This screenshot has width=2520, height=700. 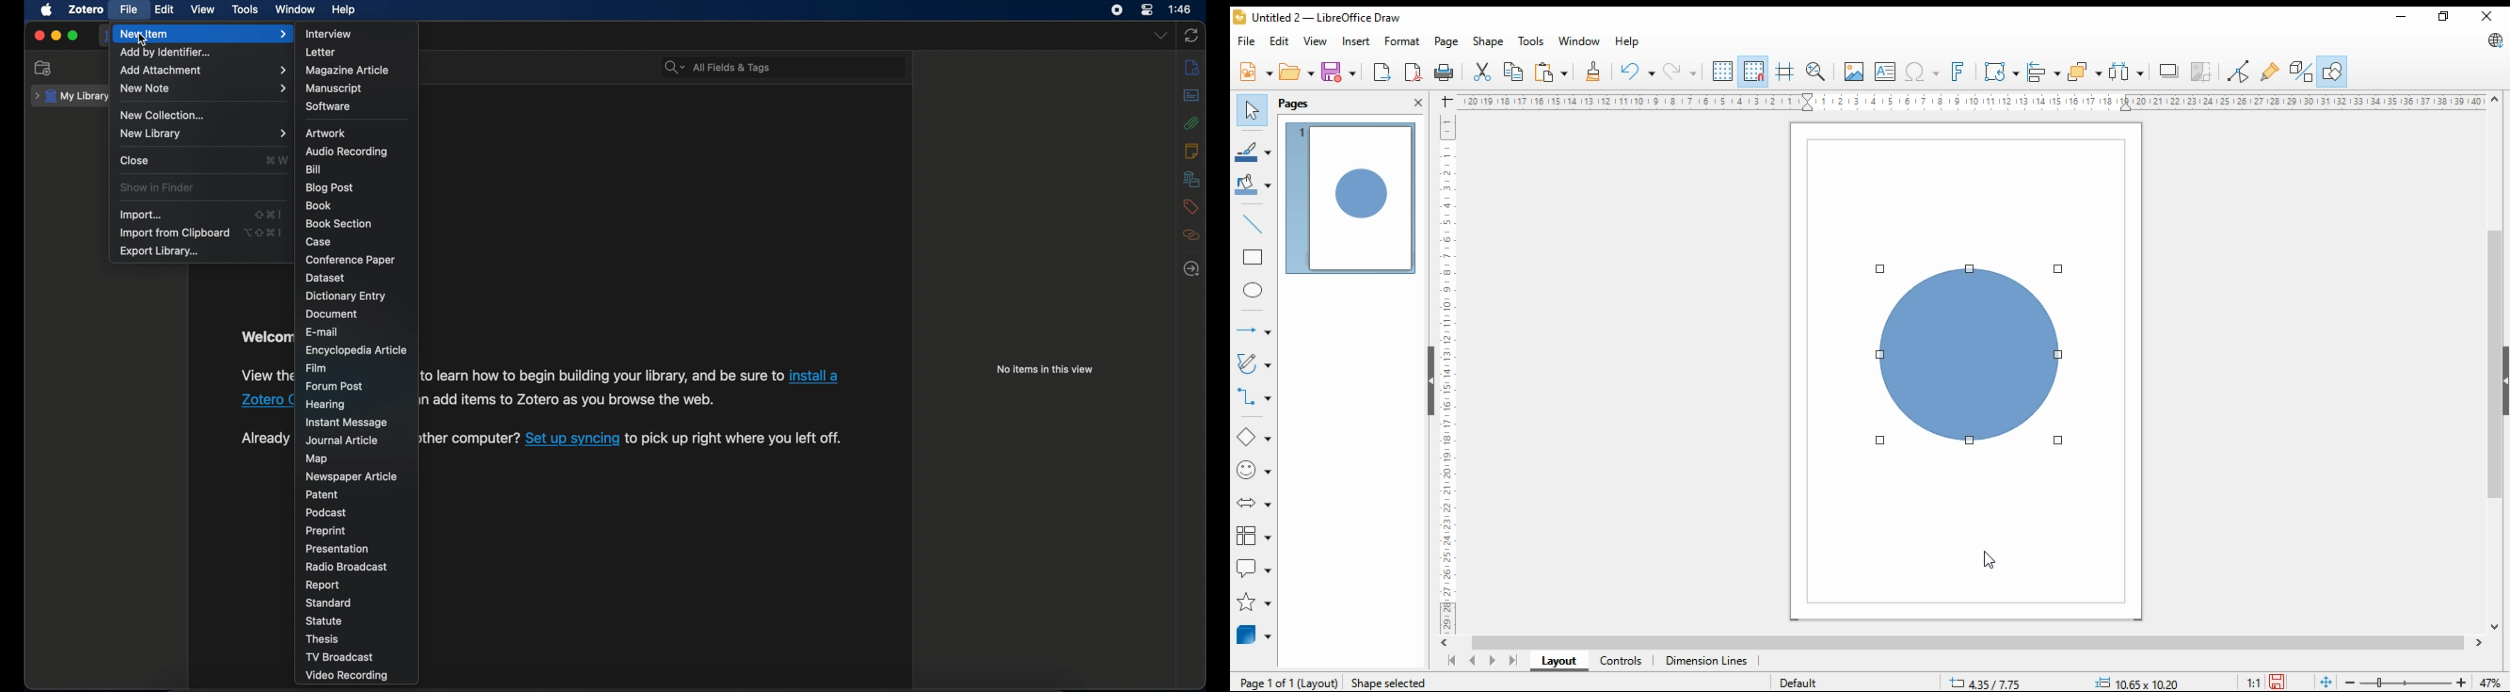 I want to click on shape, so click(x=1972, y=355).